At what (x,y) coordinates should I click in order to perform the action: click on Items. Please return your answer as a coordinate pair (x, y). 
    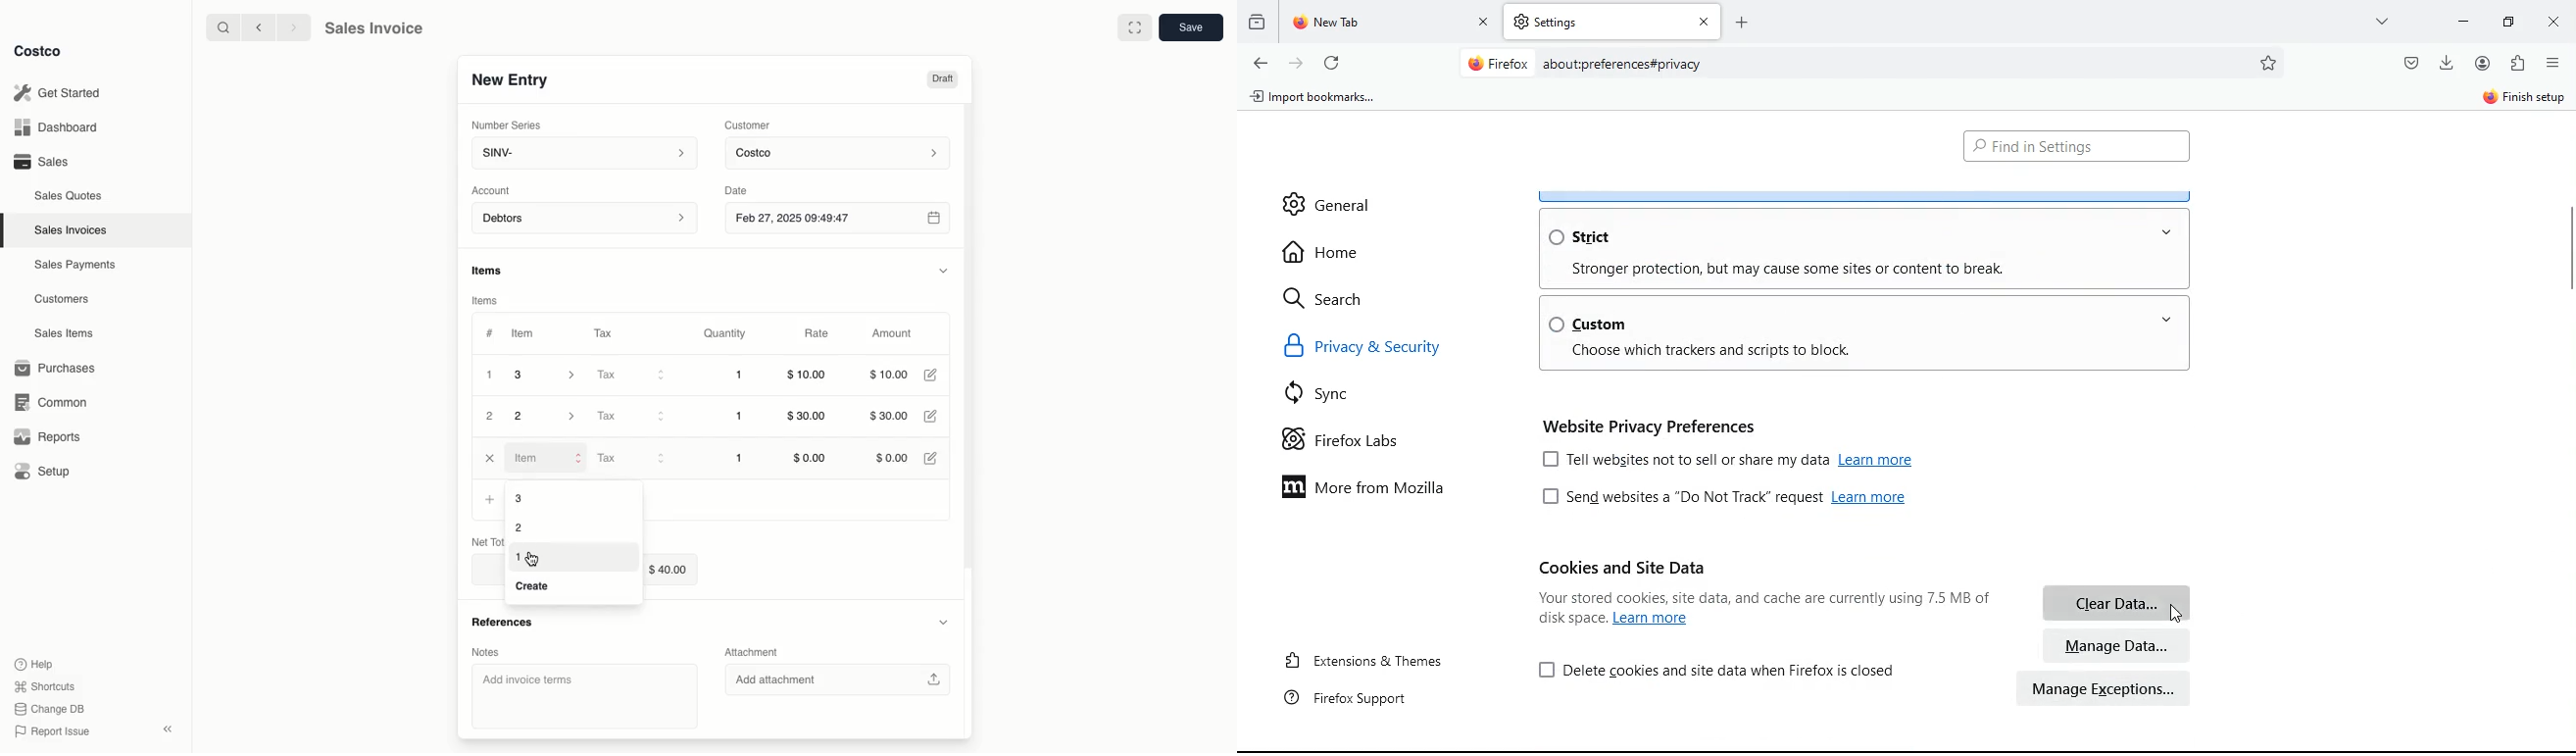
    Looking at the image, I should click on (488, 301).